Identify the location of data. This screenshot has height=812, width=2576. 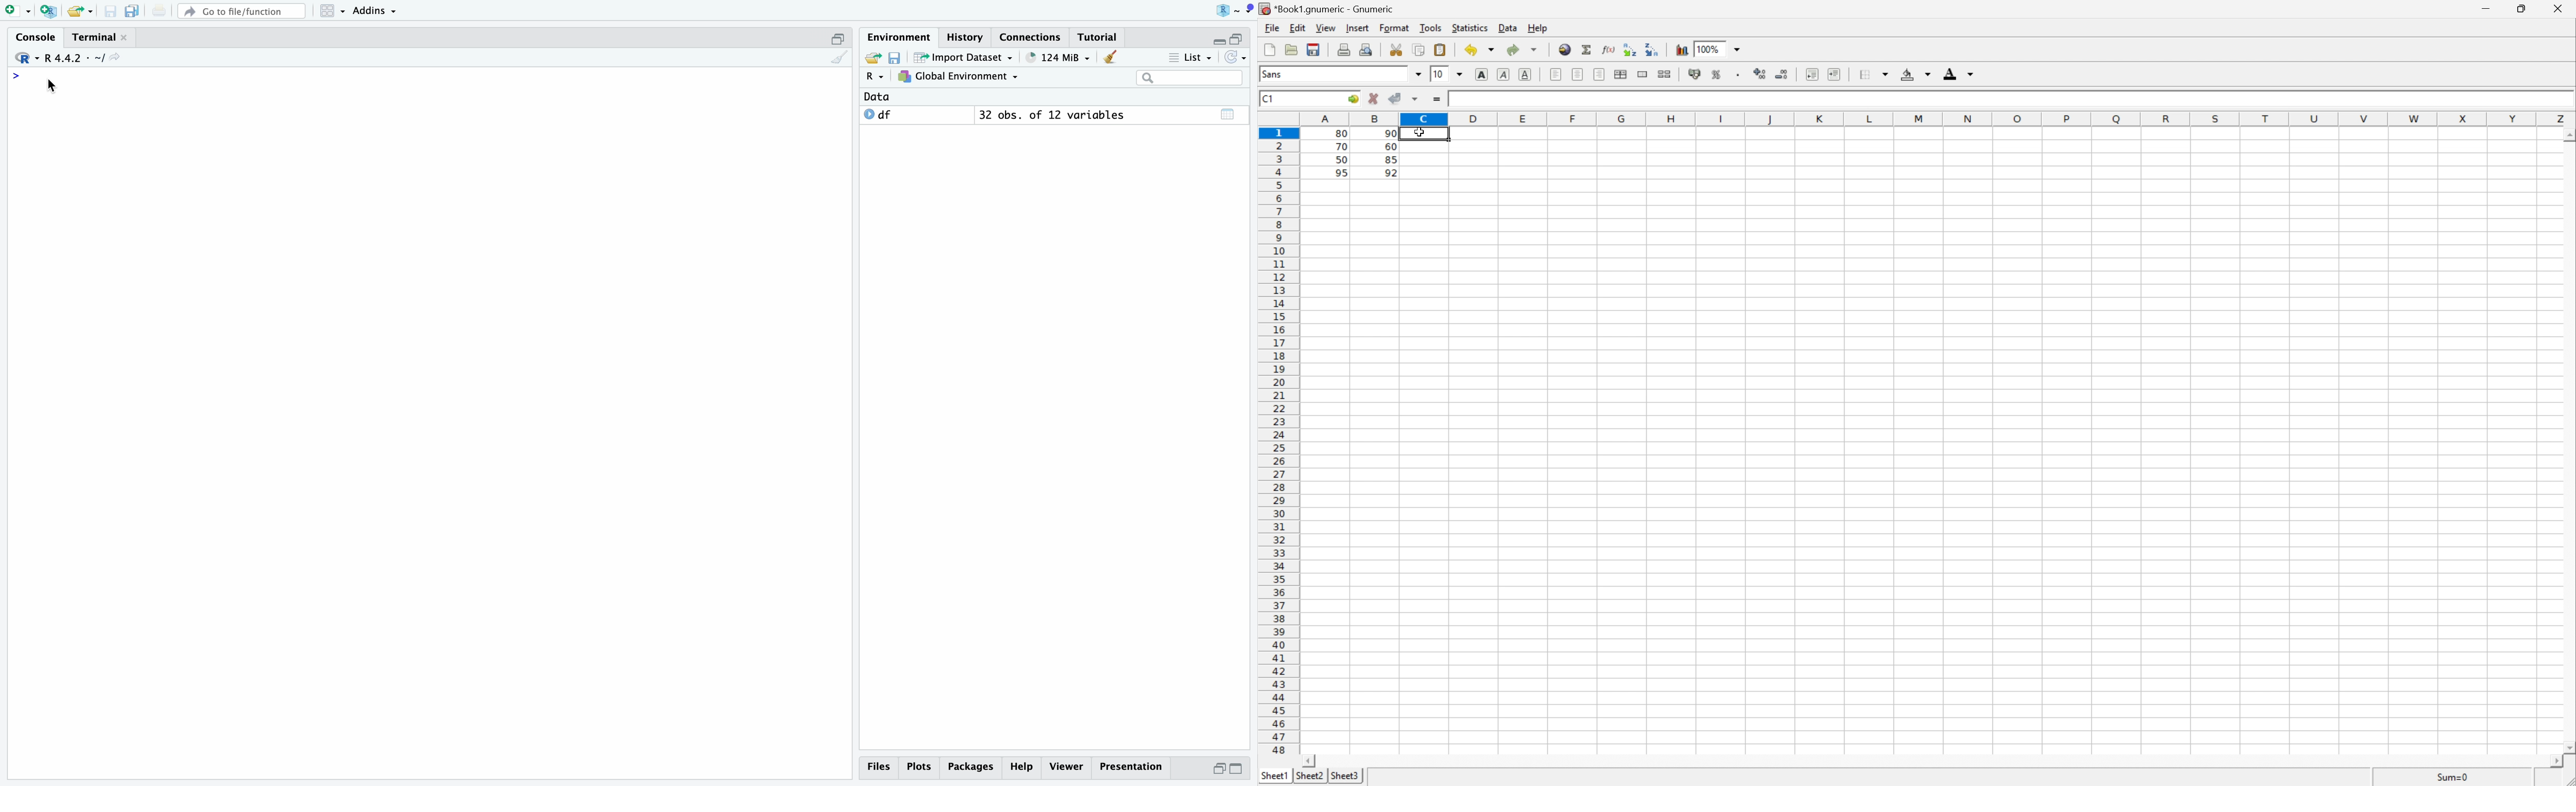
(877, 97).